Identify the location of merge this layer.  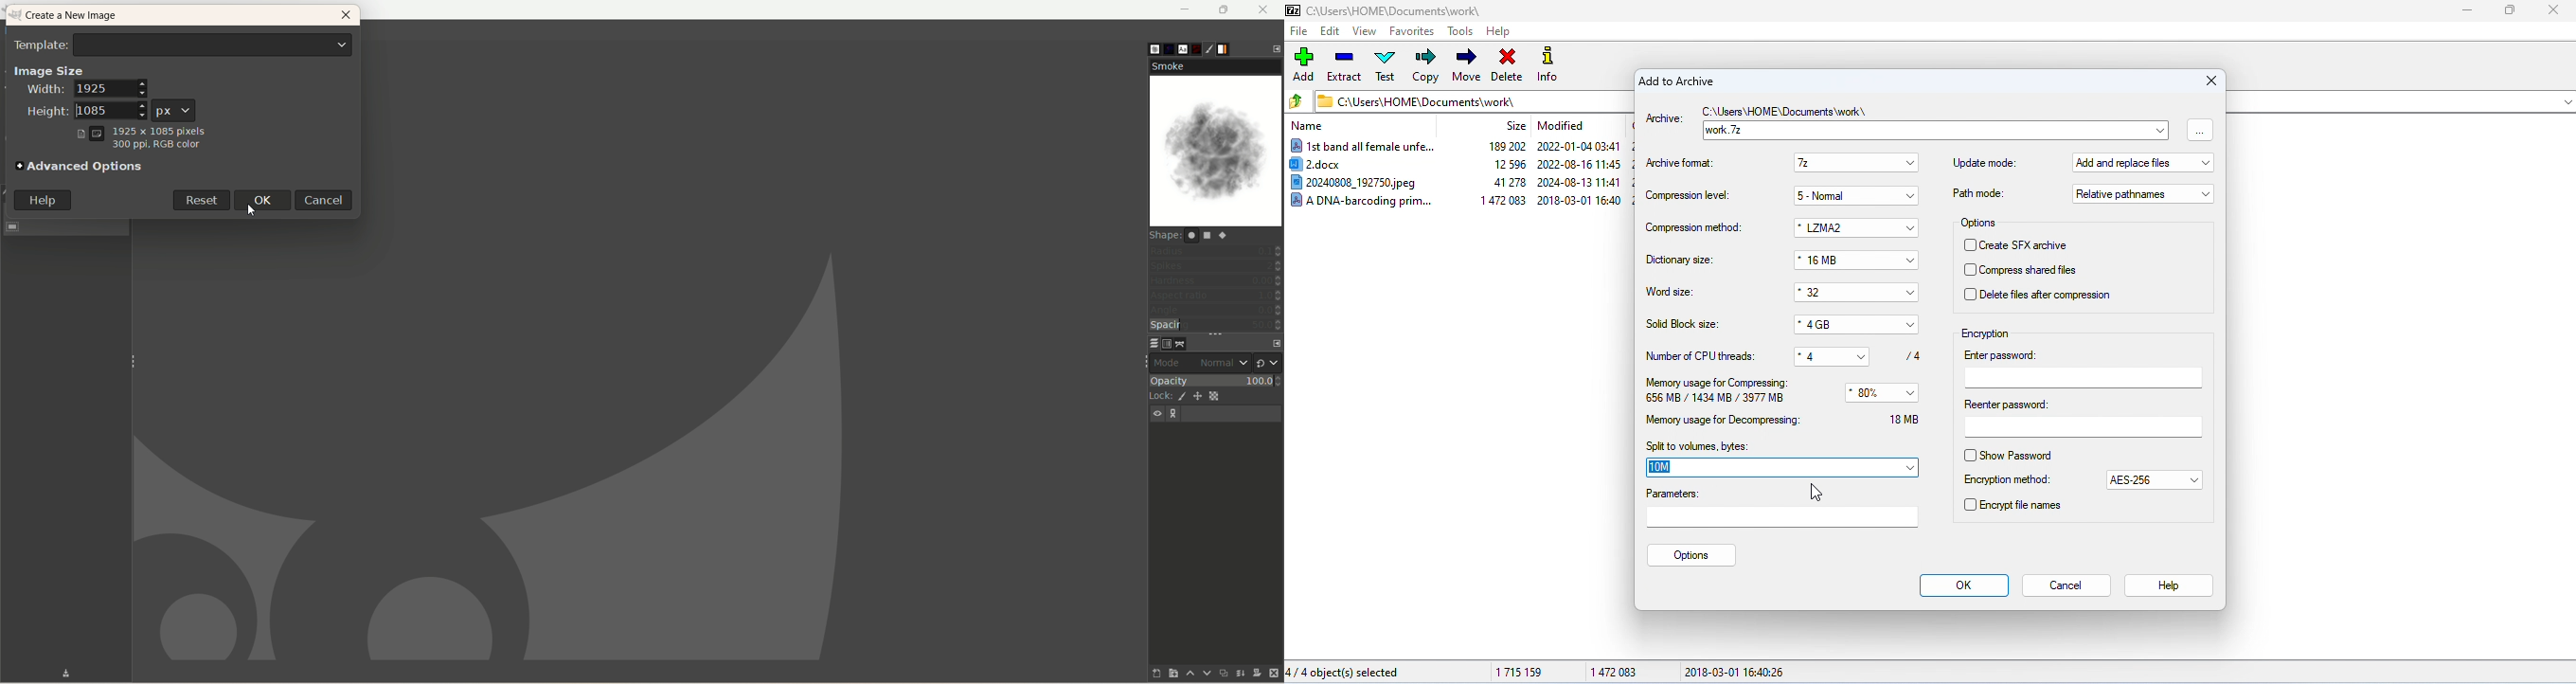
(1239, 671).